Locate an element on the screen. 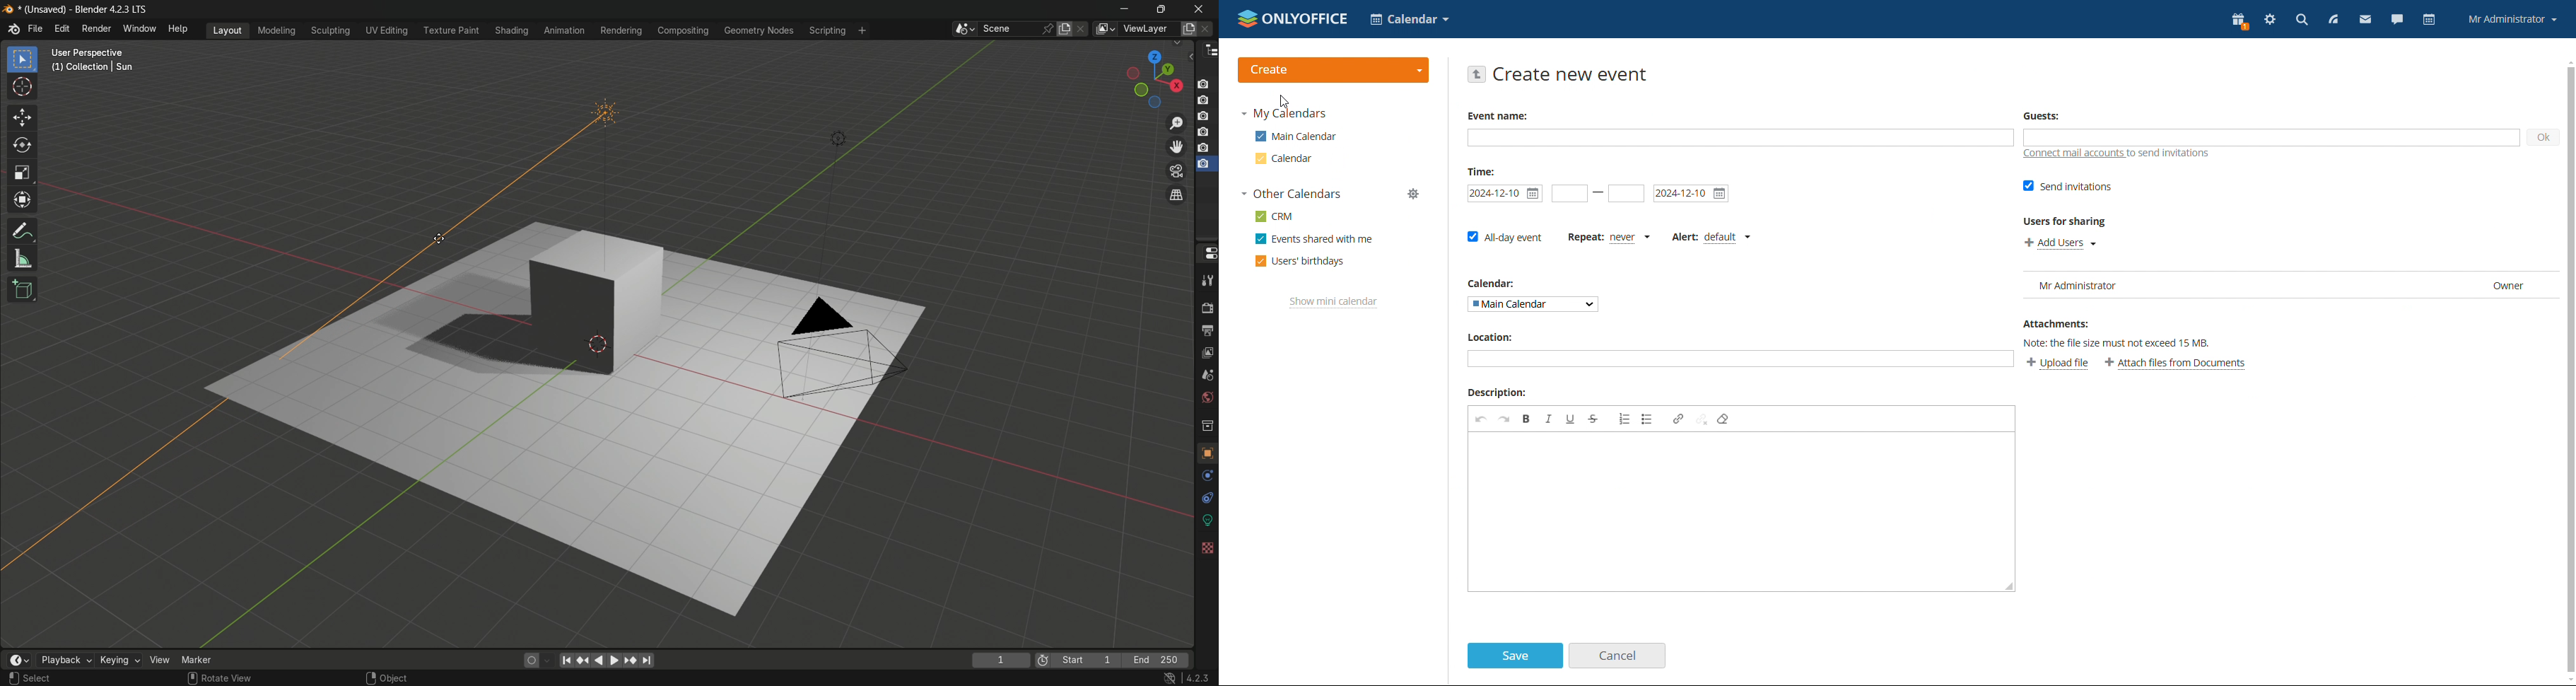 The width and height of the screenshot is (2576, 700). delete scene is located at coordinates (1084, 29).